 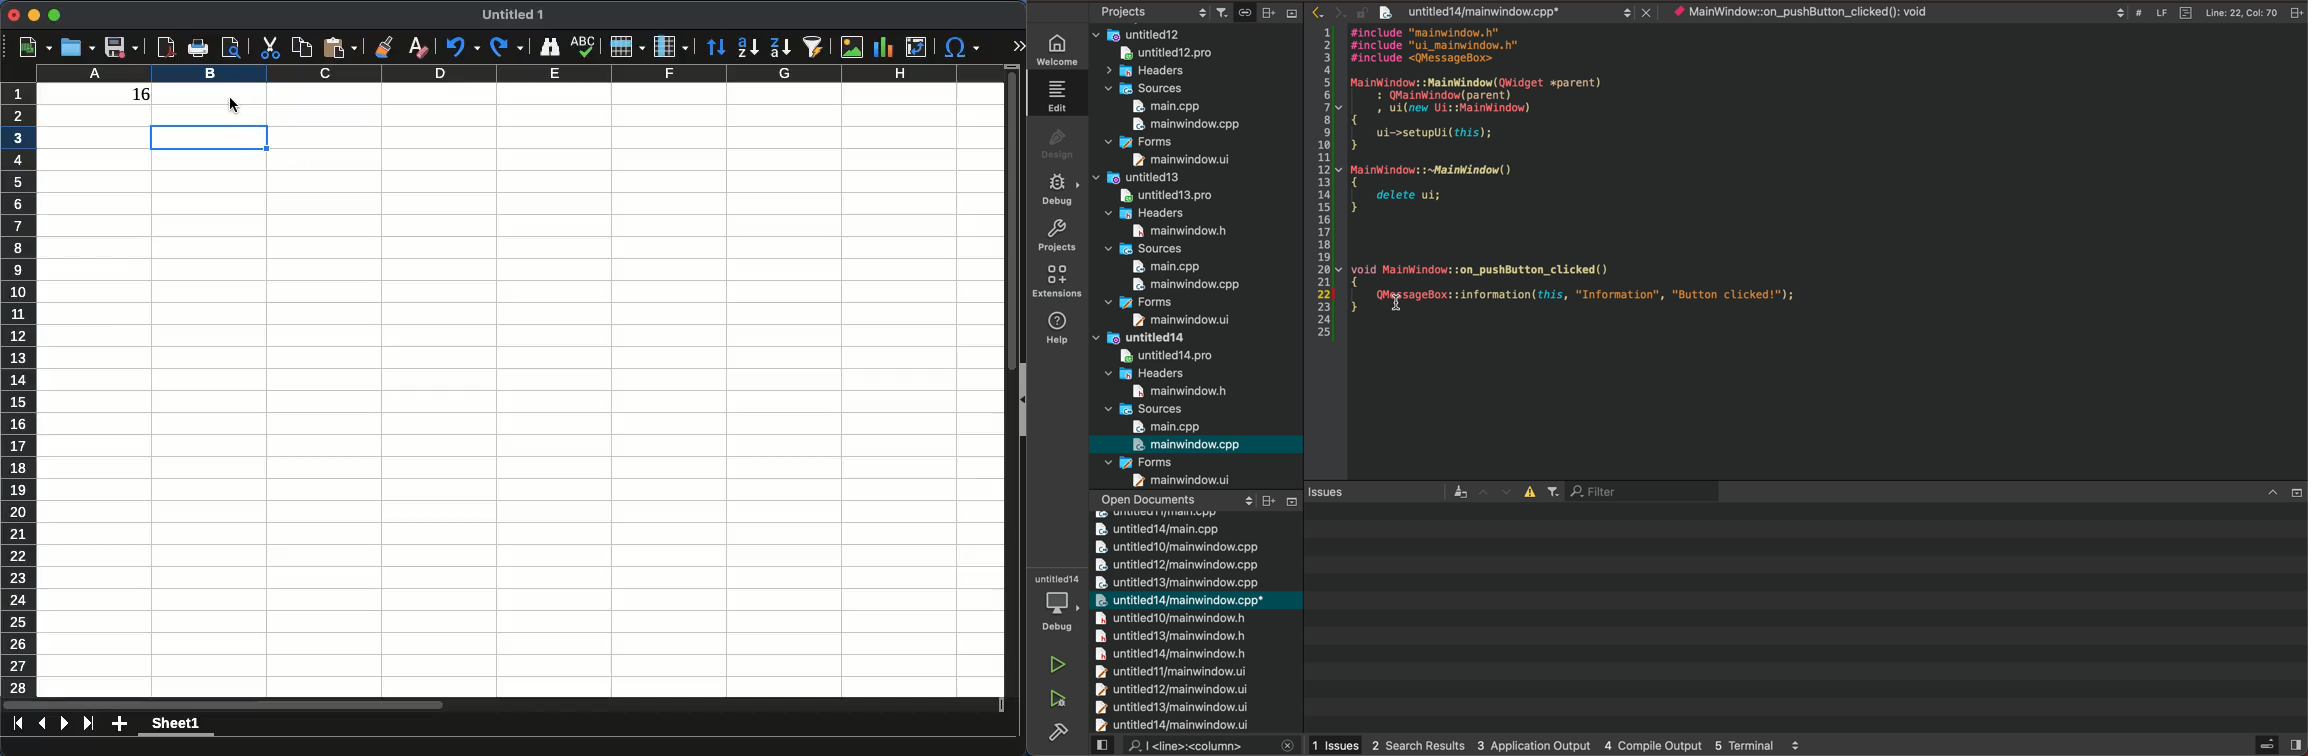 What do you see at coordinates (1641, 490) in the screenshot?
I see `filter` at bounding box center [1641, 490].